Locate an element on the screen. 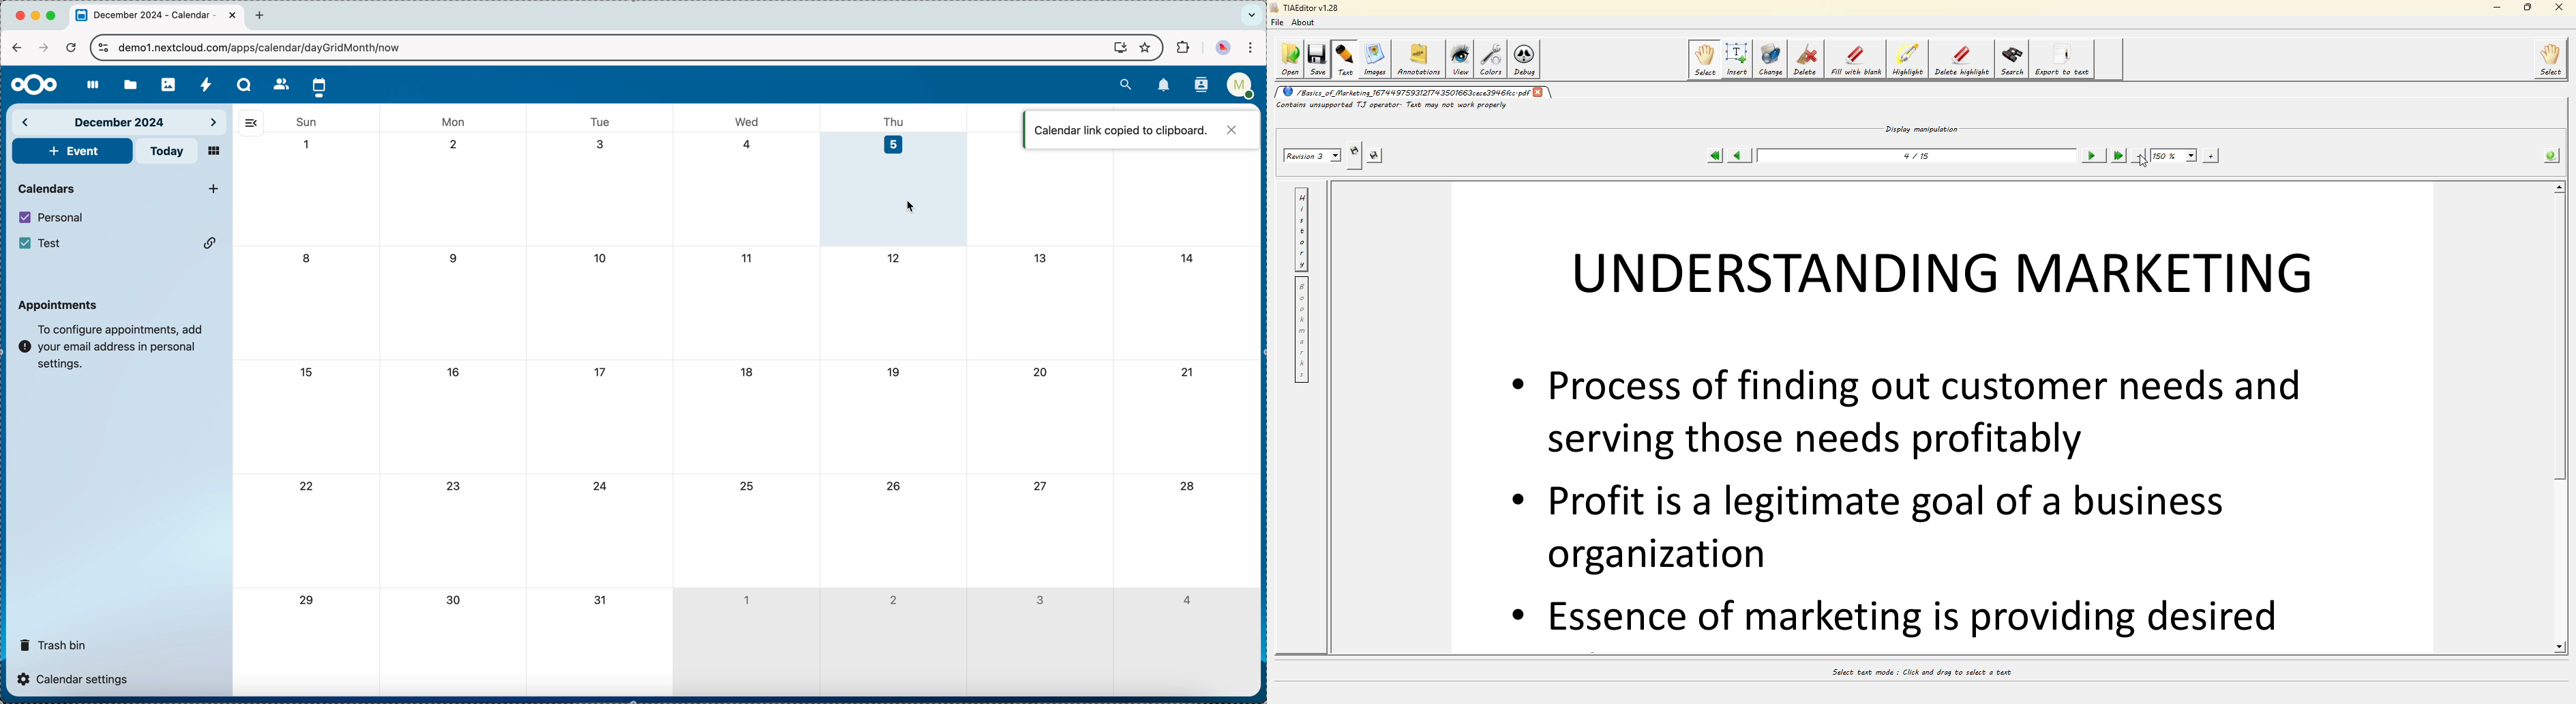 This screenshot has height=728, width=2576. 30 is located at coordinates (457, 601).